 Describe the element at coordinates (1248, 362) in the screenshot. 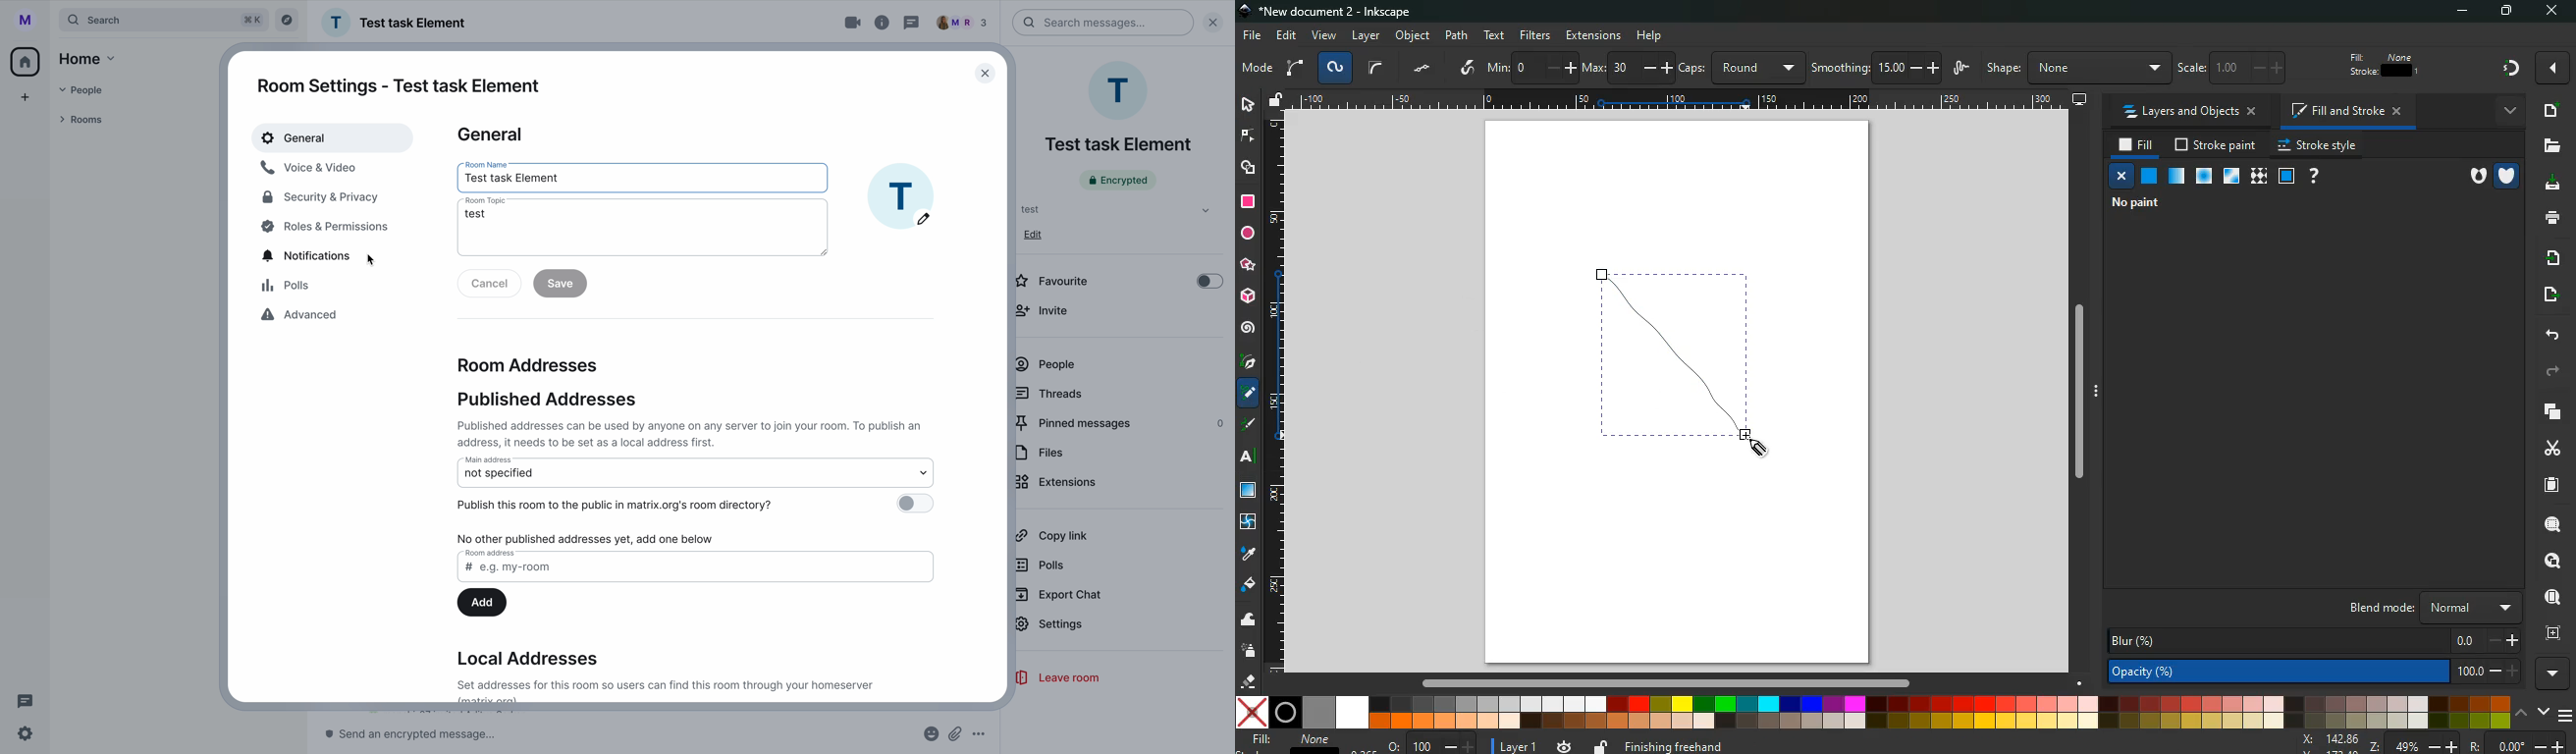

I see `pic` at that location.